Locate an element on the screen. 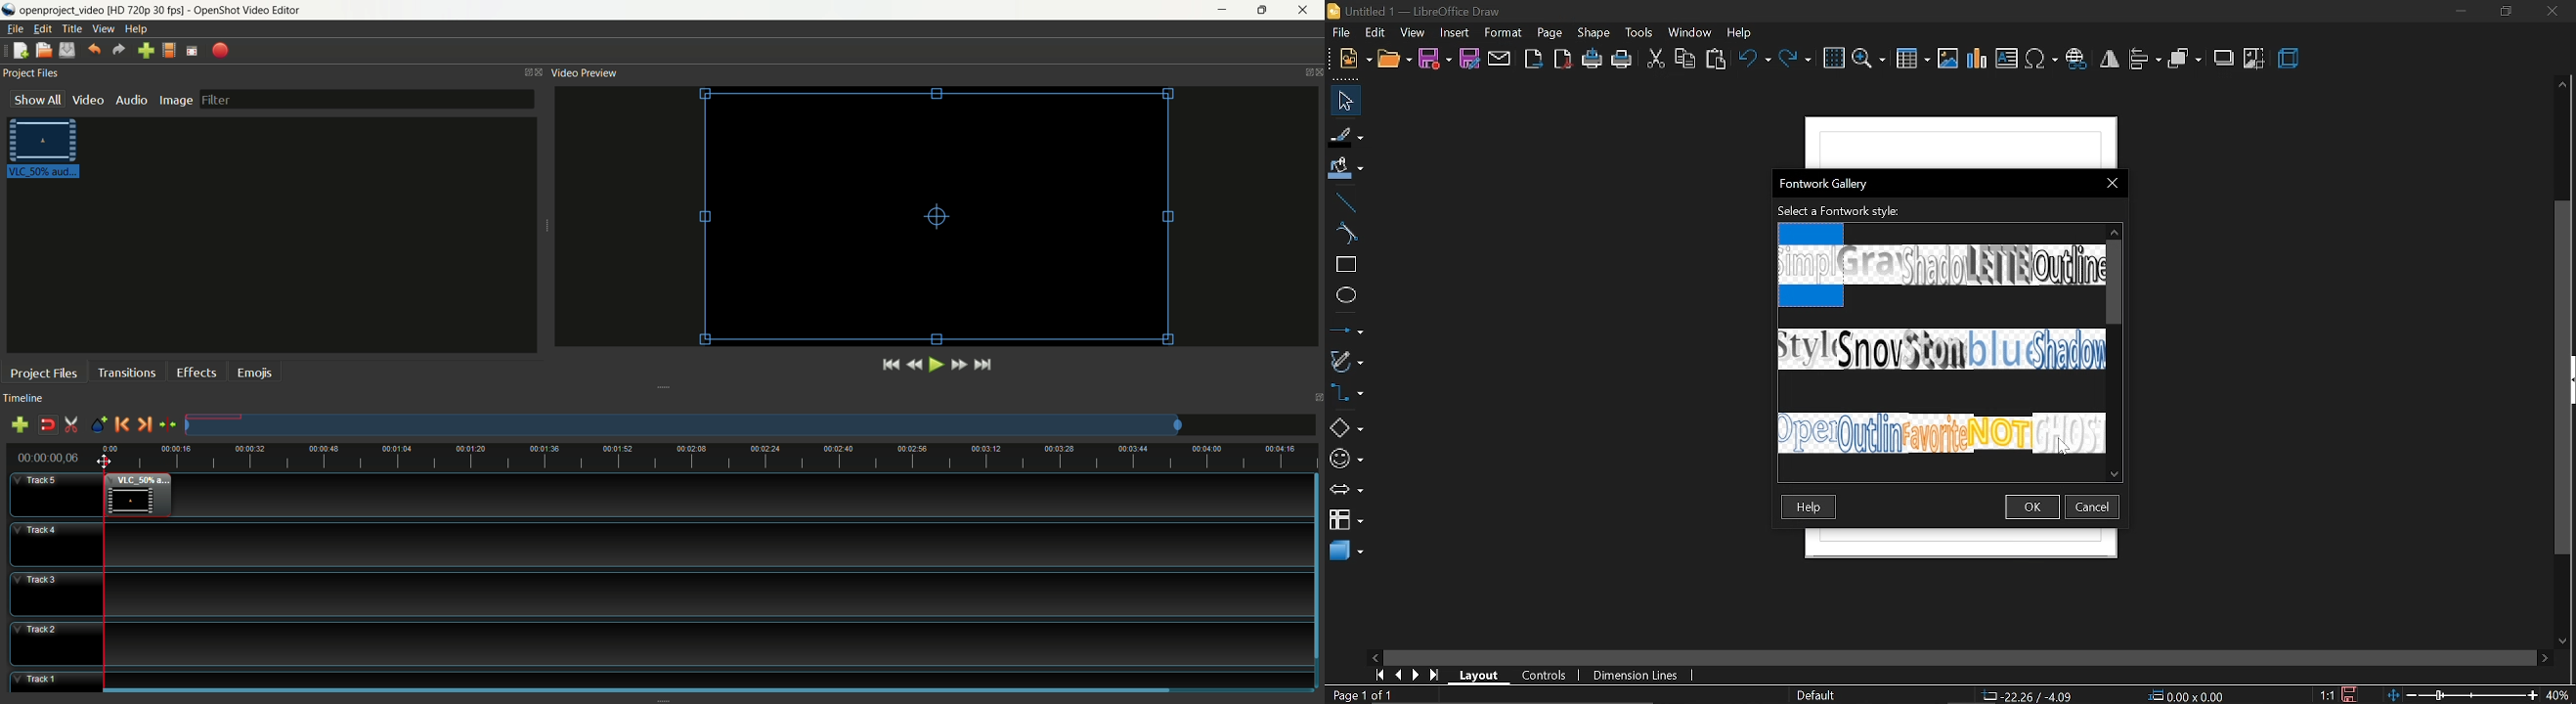 This screenshot has height=728, width=2576. 0.00x0.00 is located at coordinates (2191, 696).